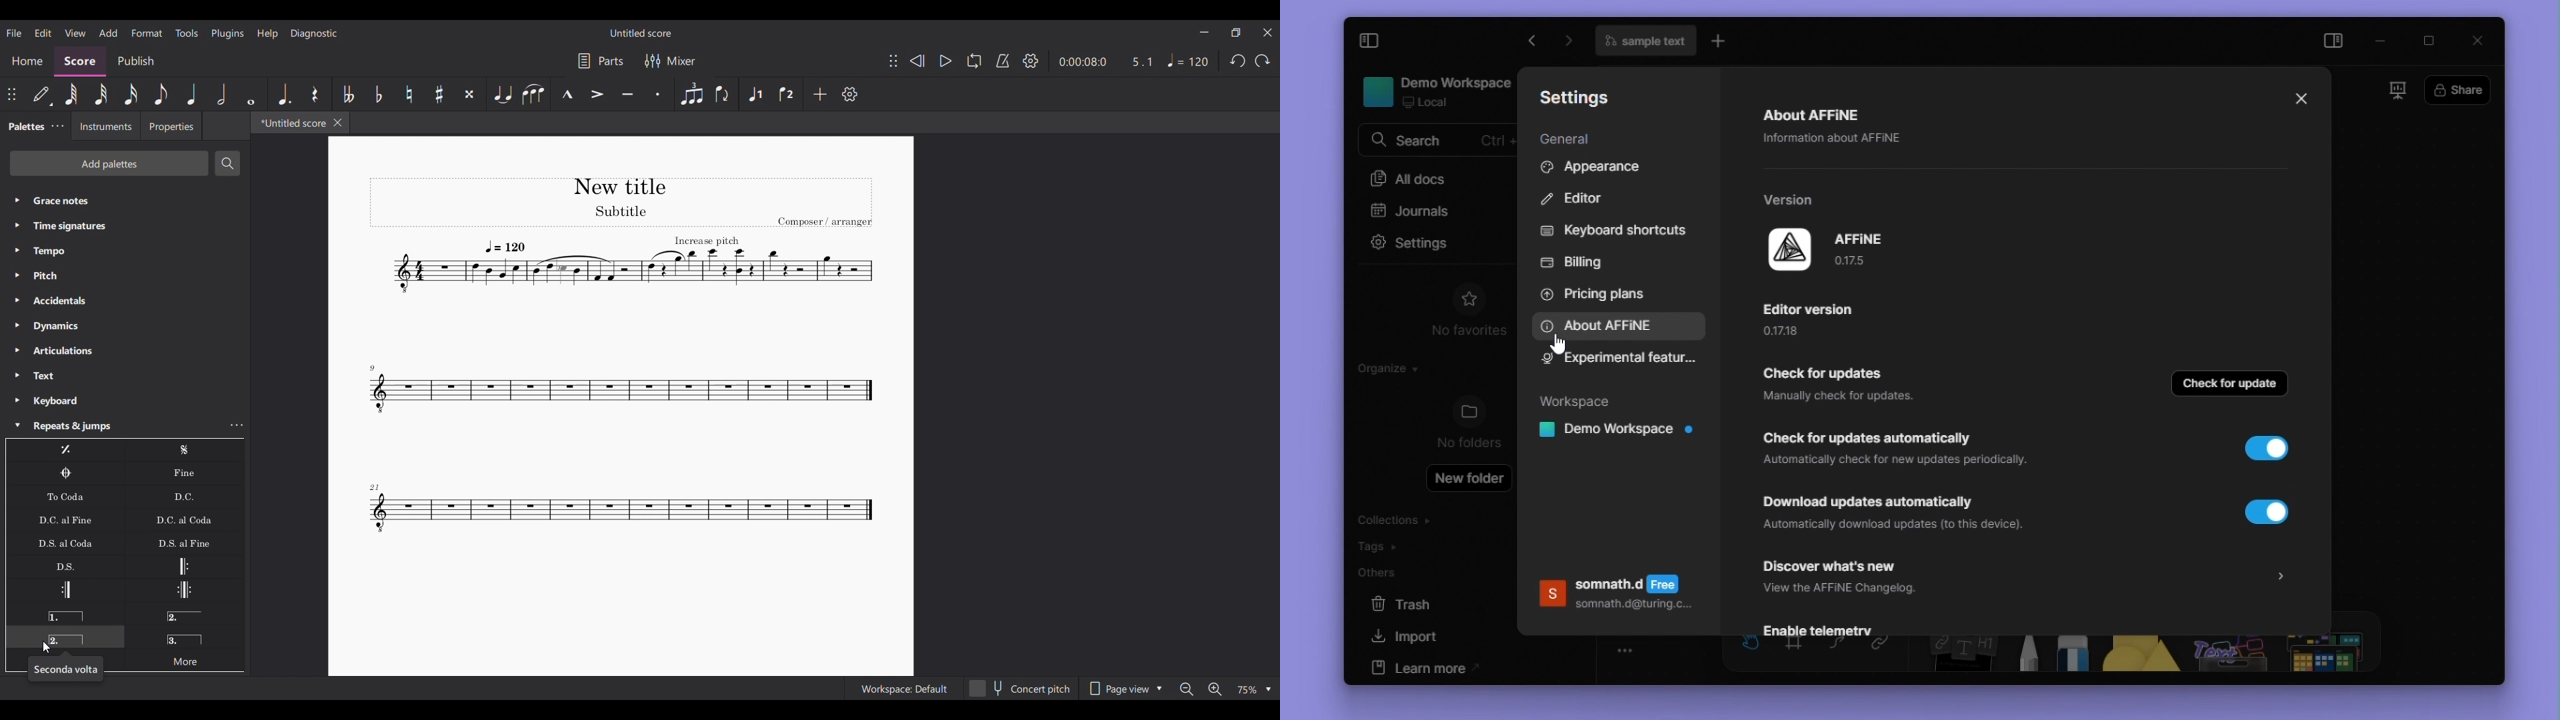  Describe the element at coordinates (192, 94) in the screenshot. I see `Quarter note` at that location.